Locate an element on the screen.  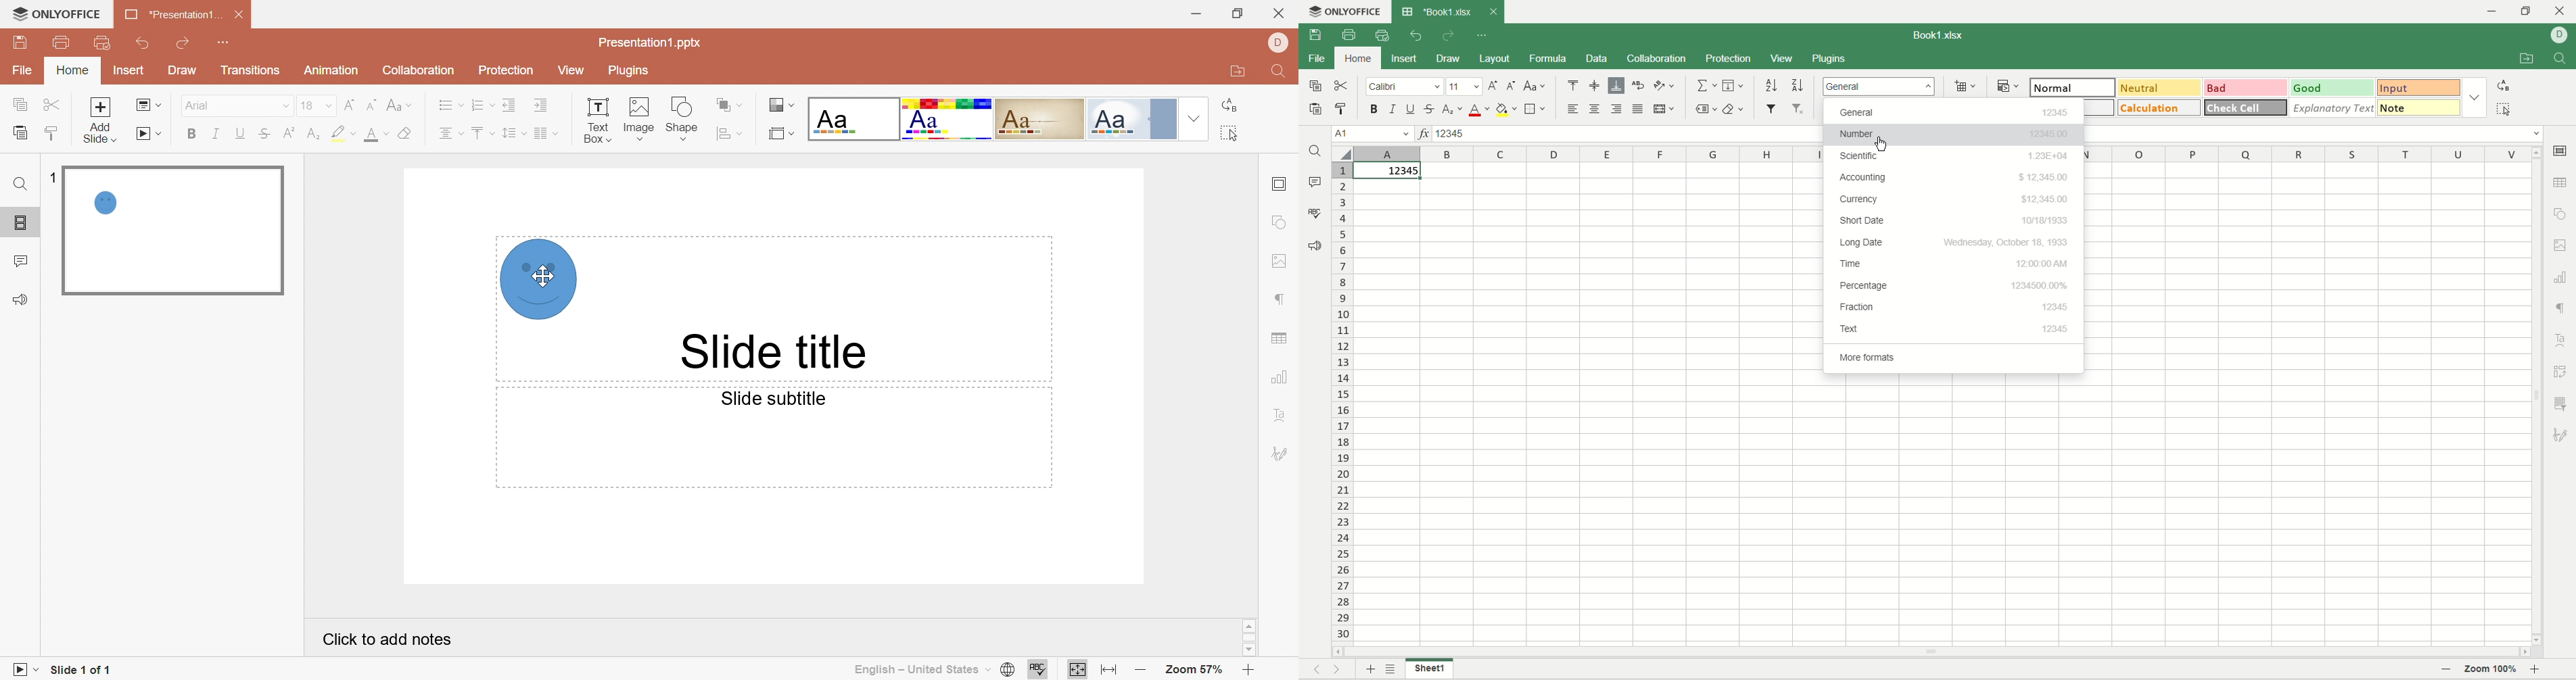
quick settings is located at coordinates (1482, 37).